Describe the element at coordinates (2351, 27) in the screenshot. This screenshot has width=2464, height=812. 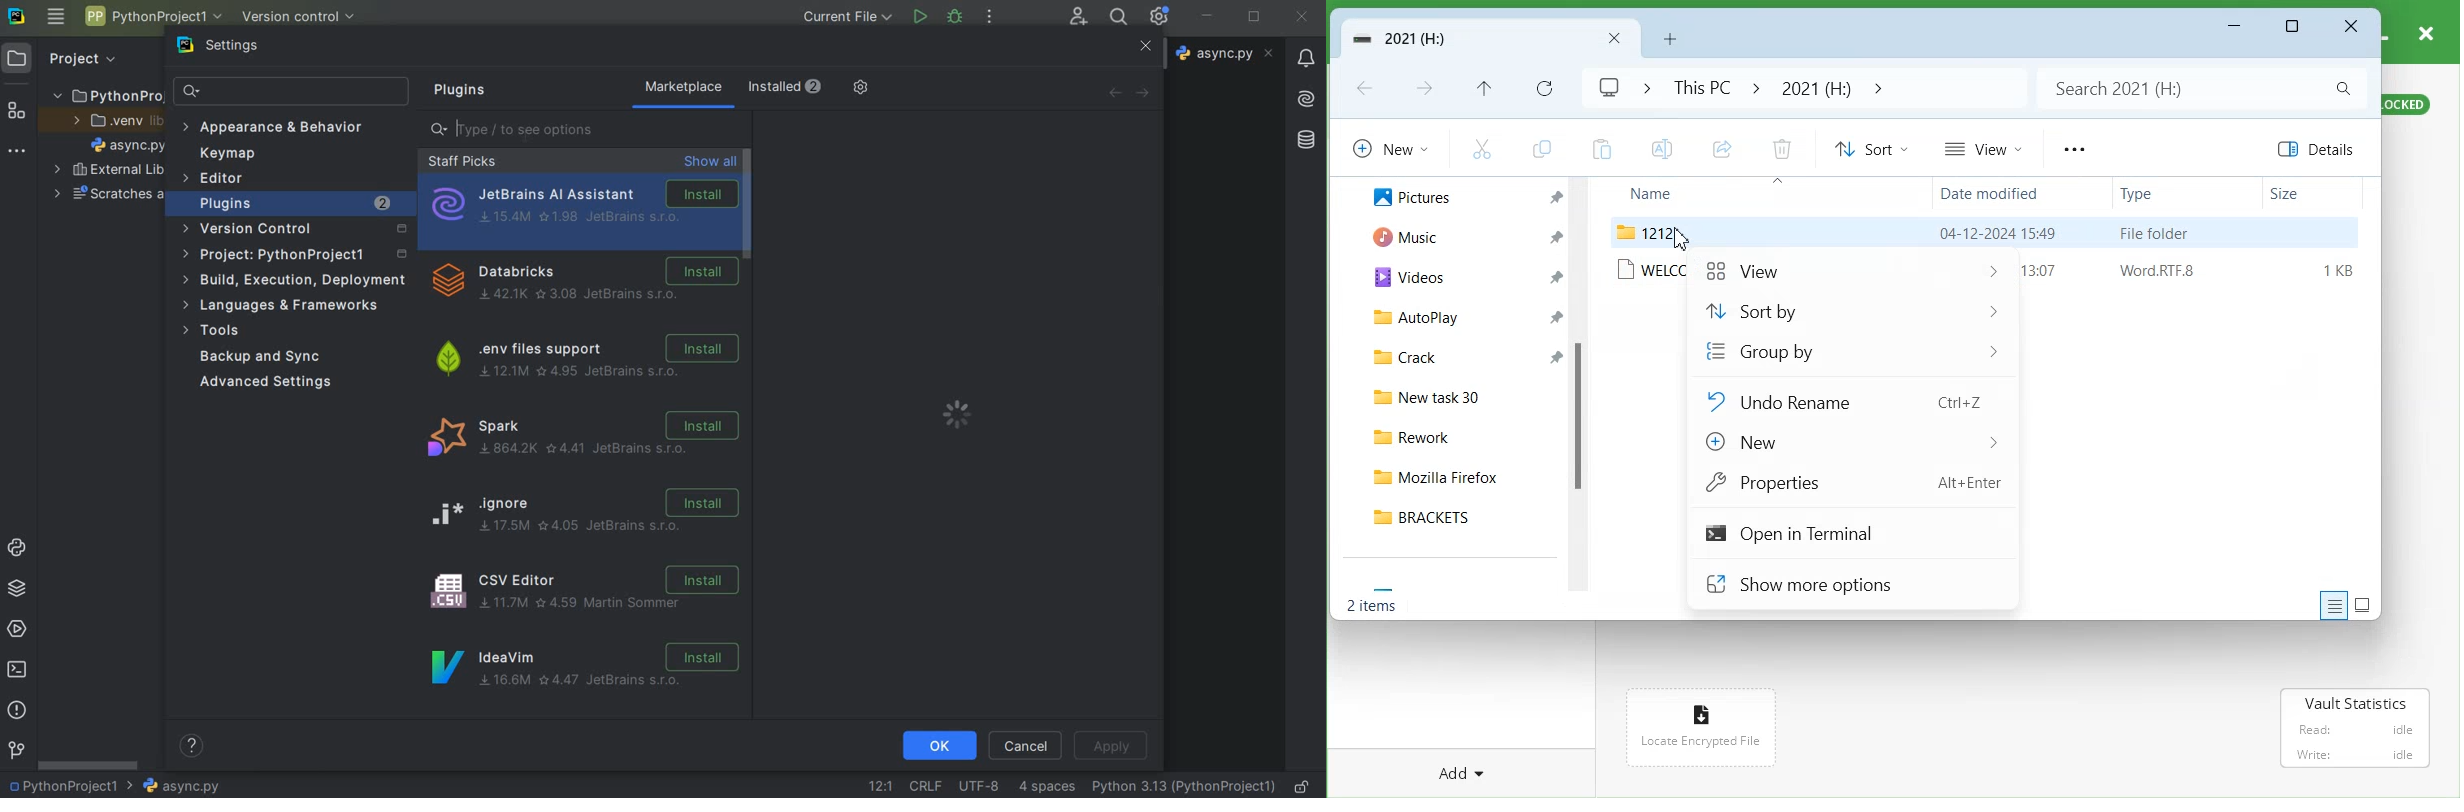
I see `Close` at that location.